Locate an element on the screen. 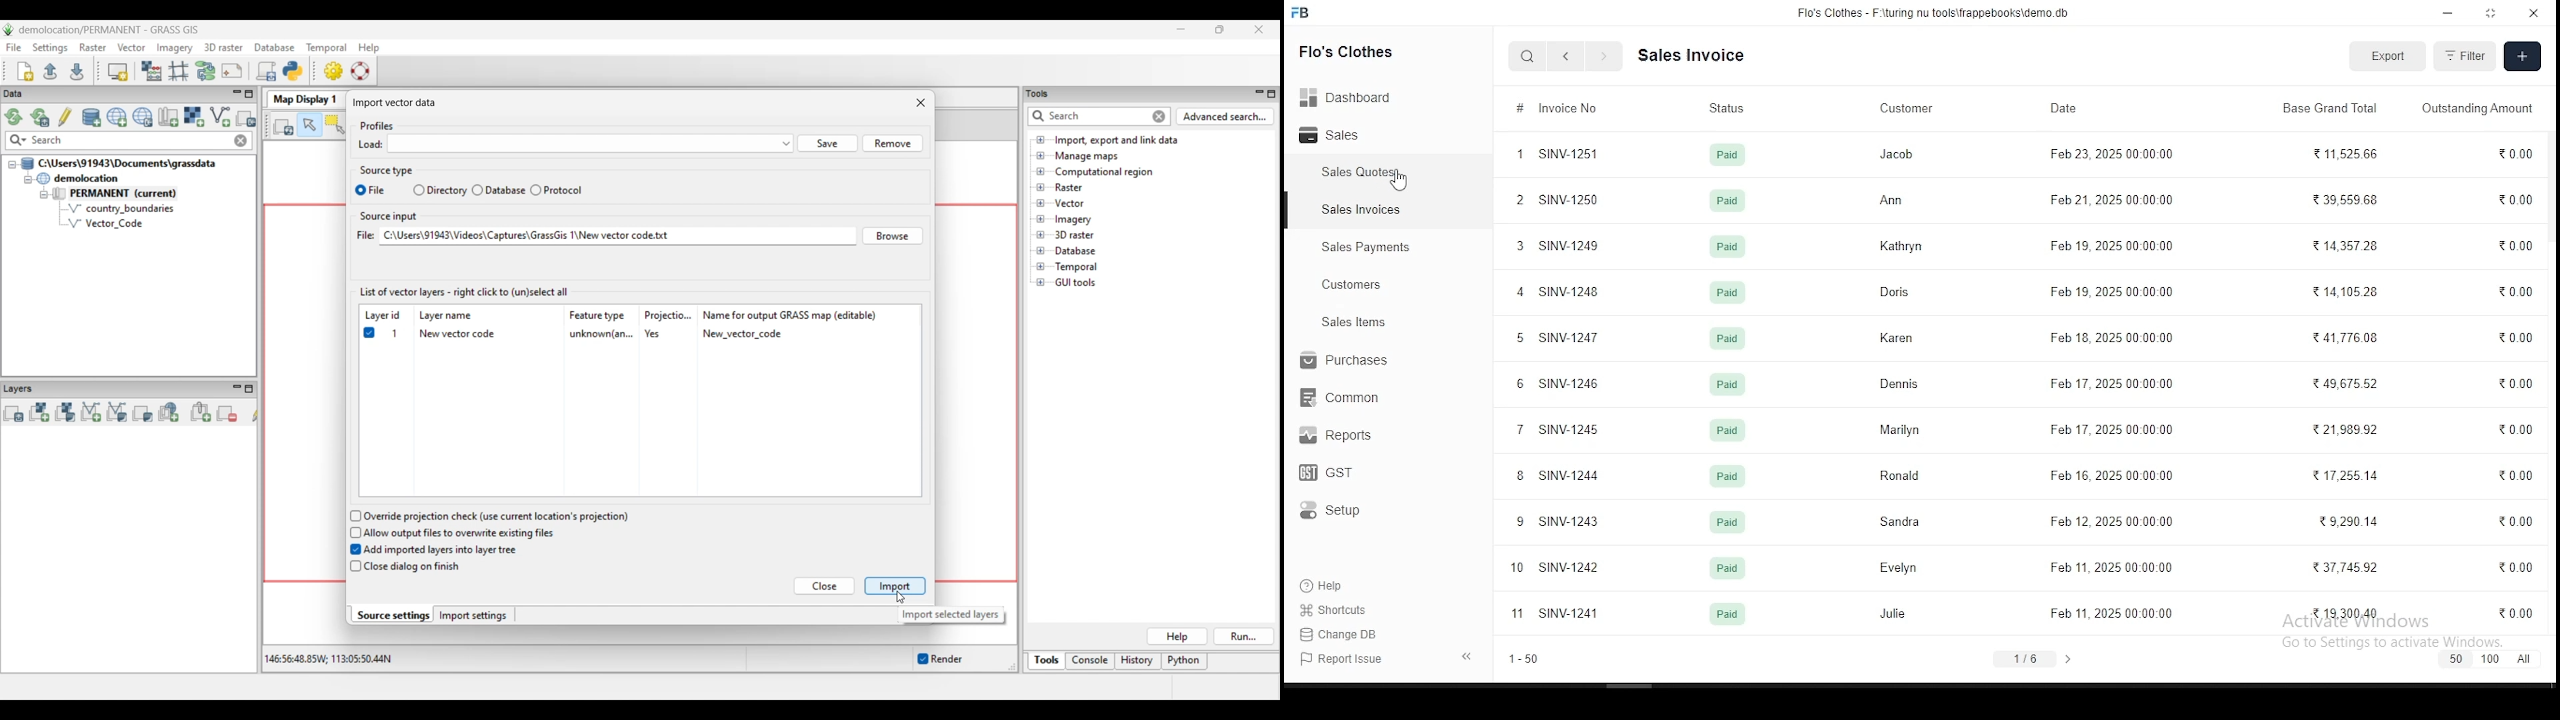 The image size is (2576, 728). paid is located at coordinates (1723, 475).